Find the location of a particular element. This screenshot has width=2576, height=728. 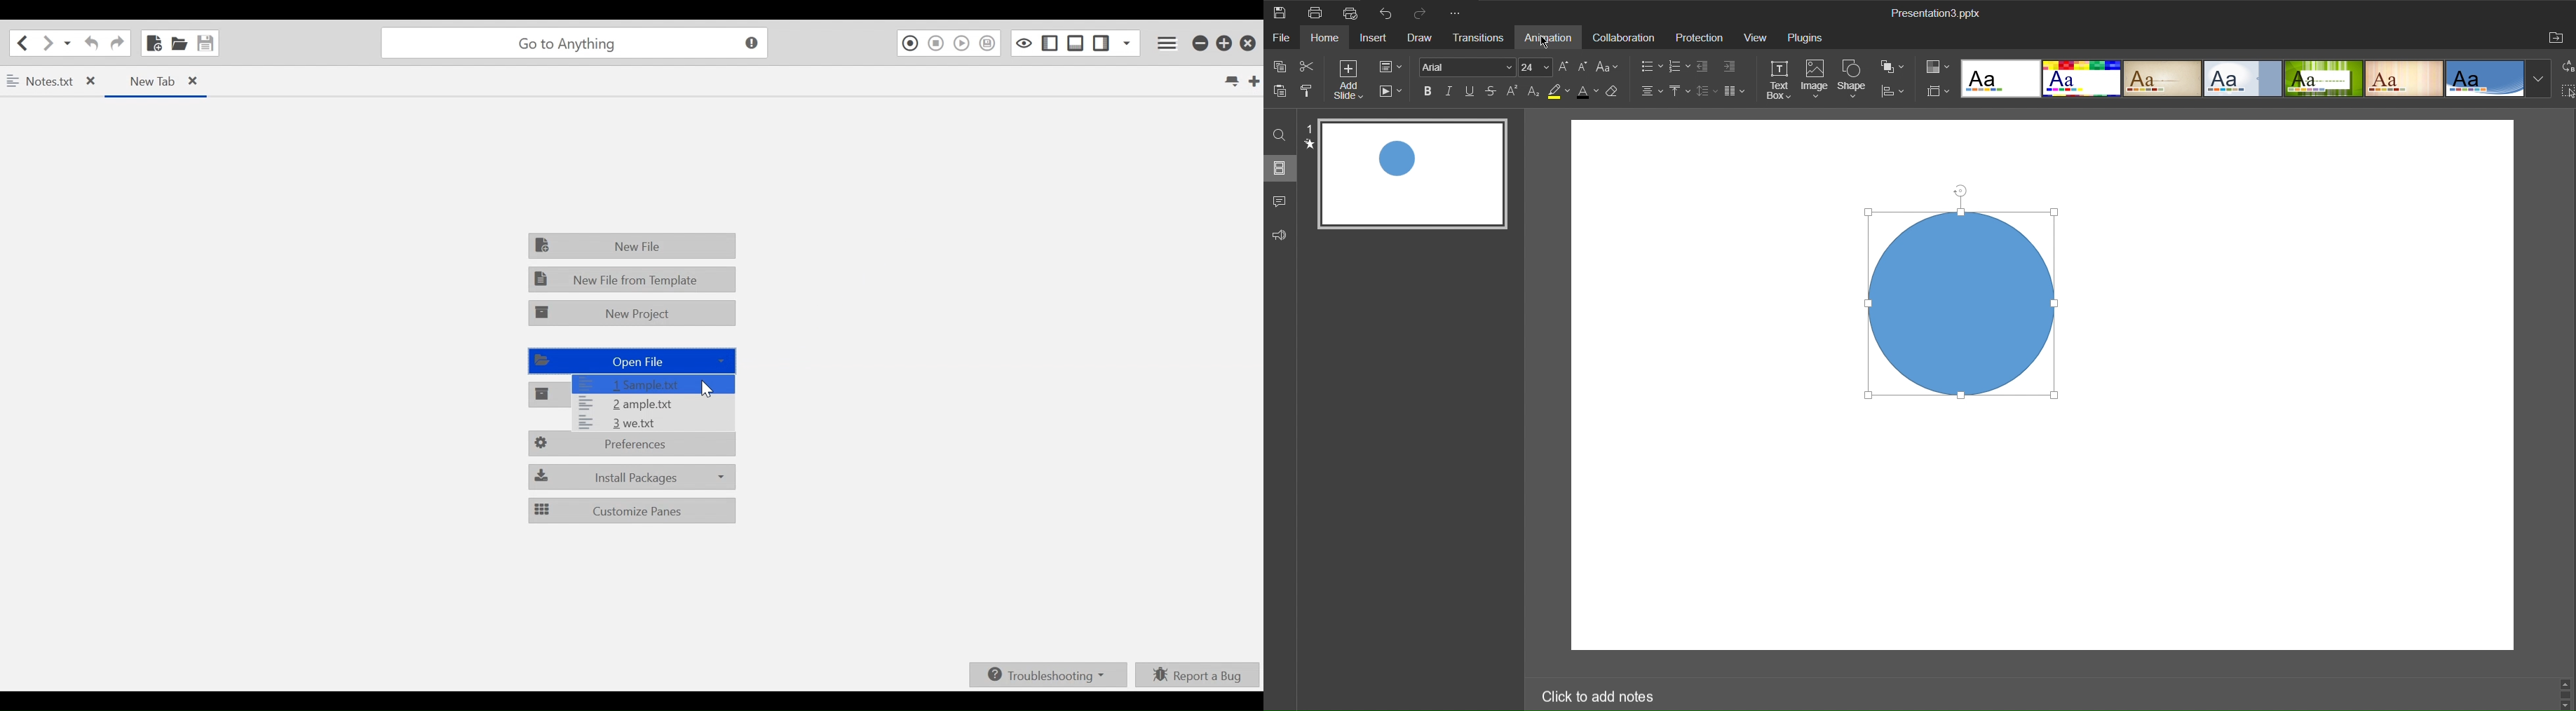

Report a bug is located at coordinates (1197, 674).